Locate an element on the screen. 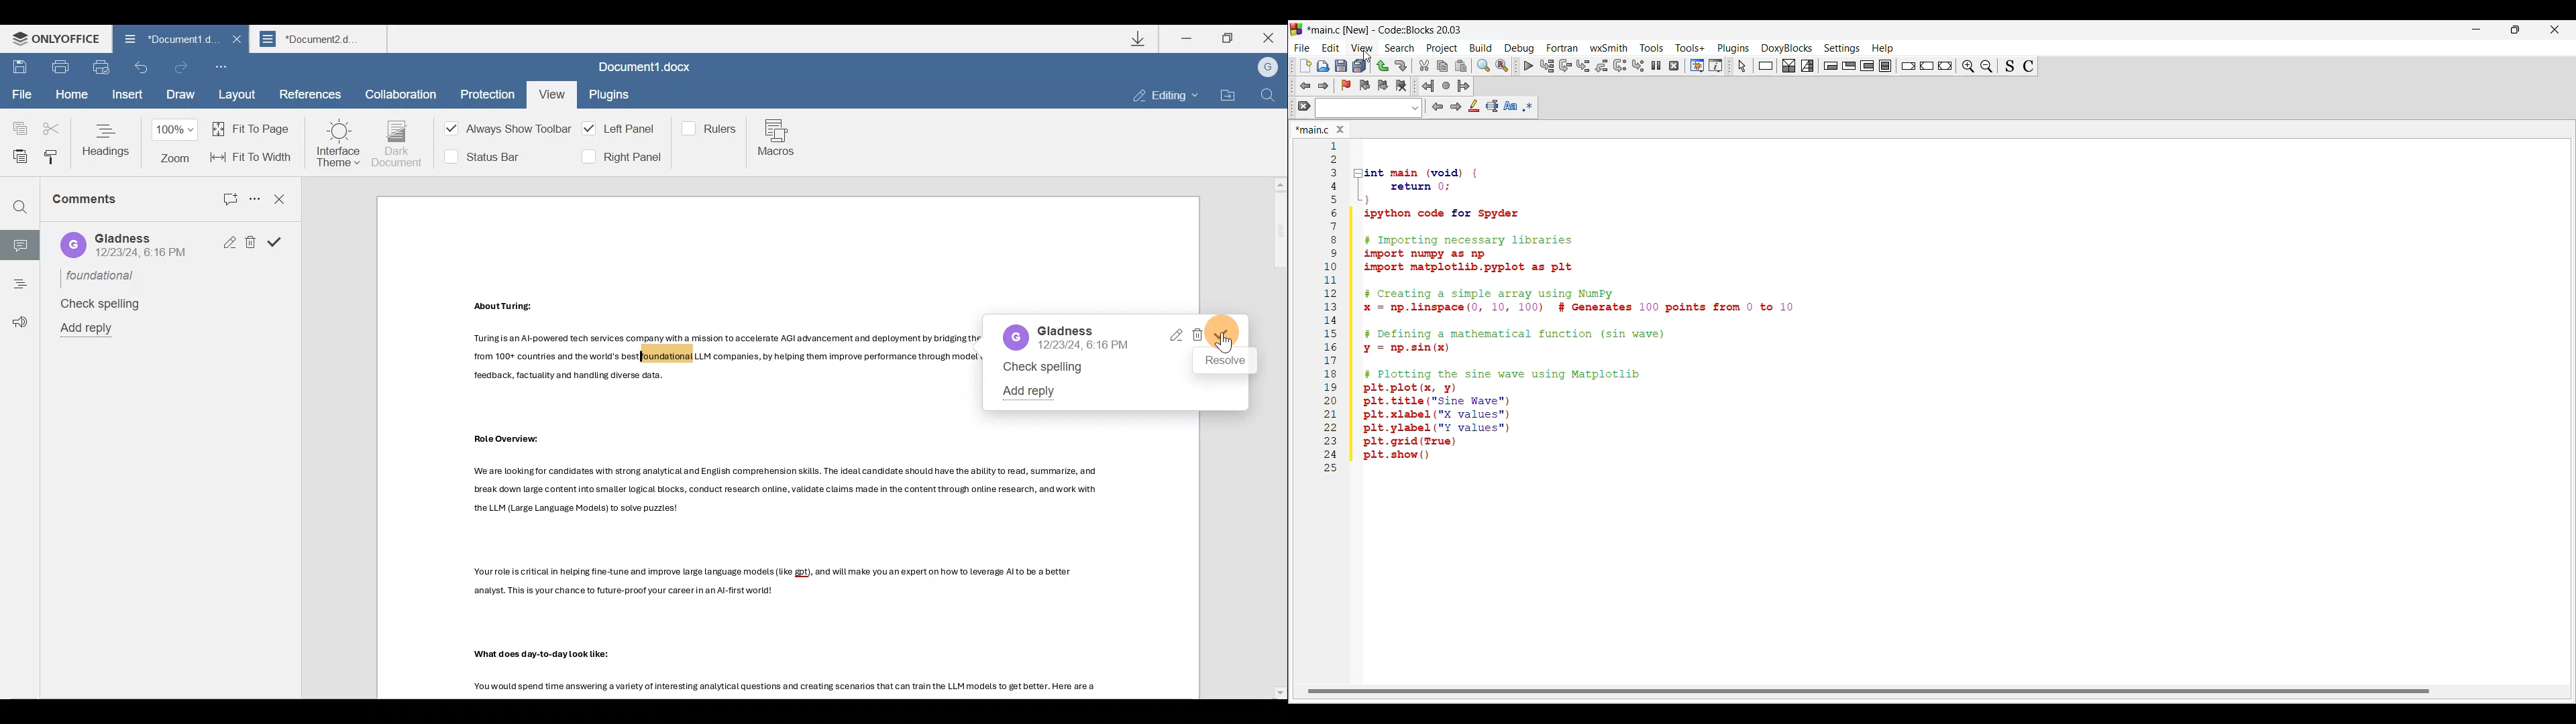  Redo is located at coordinates (182, 67).